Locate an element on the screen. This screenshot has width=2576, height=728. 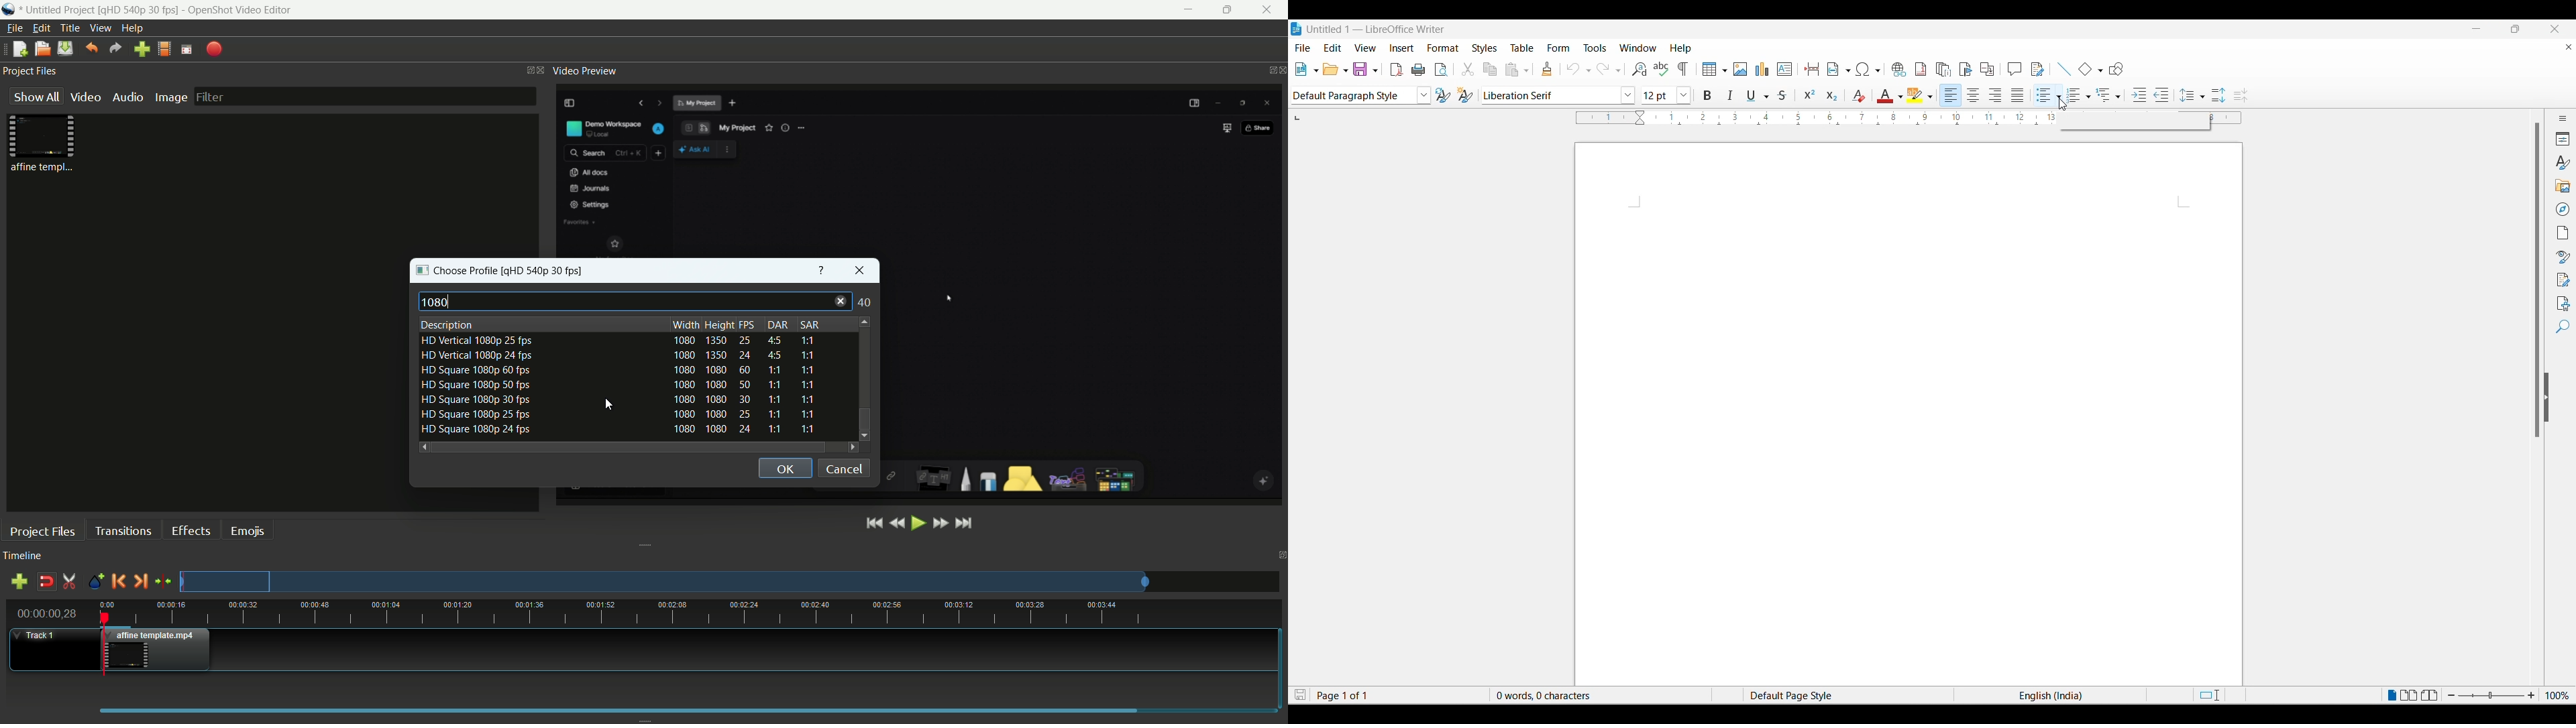
0 words, 0 characters is located at coordinates (1546, 695).